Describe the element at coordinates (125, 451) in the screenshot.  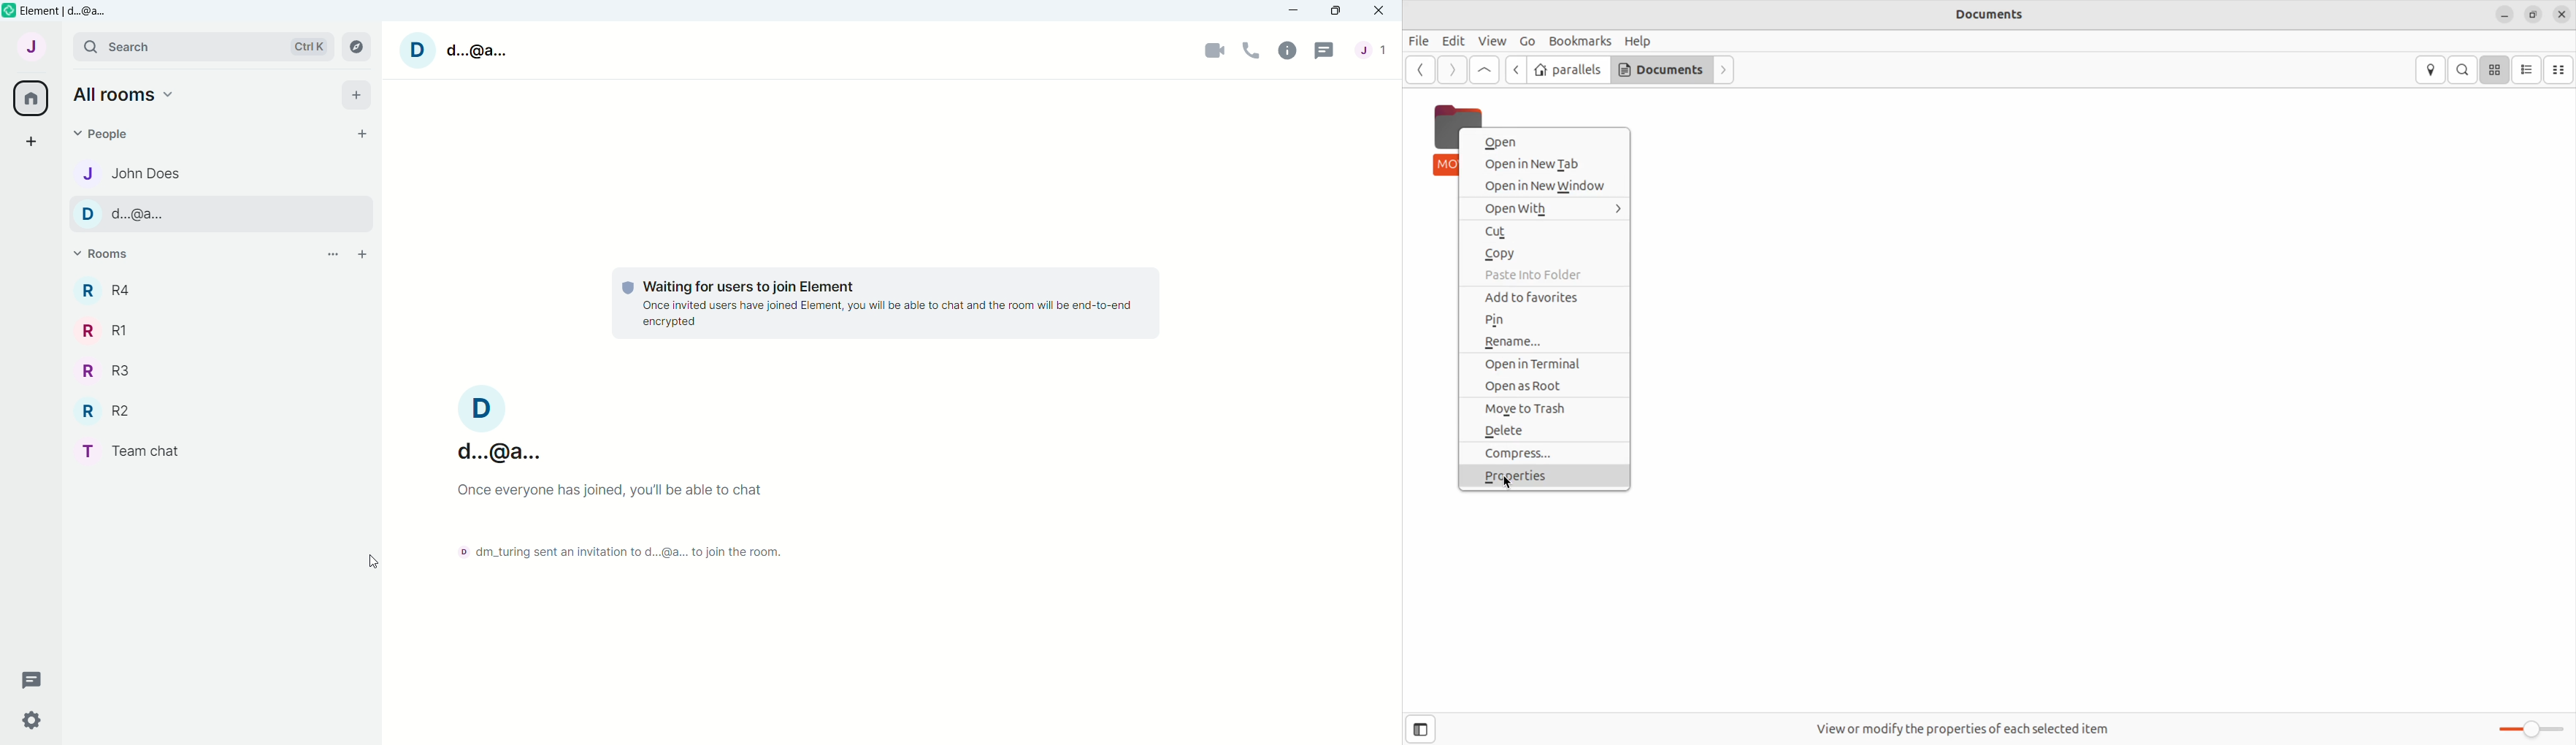
I see `Room Team Chat` at that location.